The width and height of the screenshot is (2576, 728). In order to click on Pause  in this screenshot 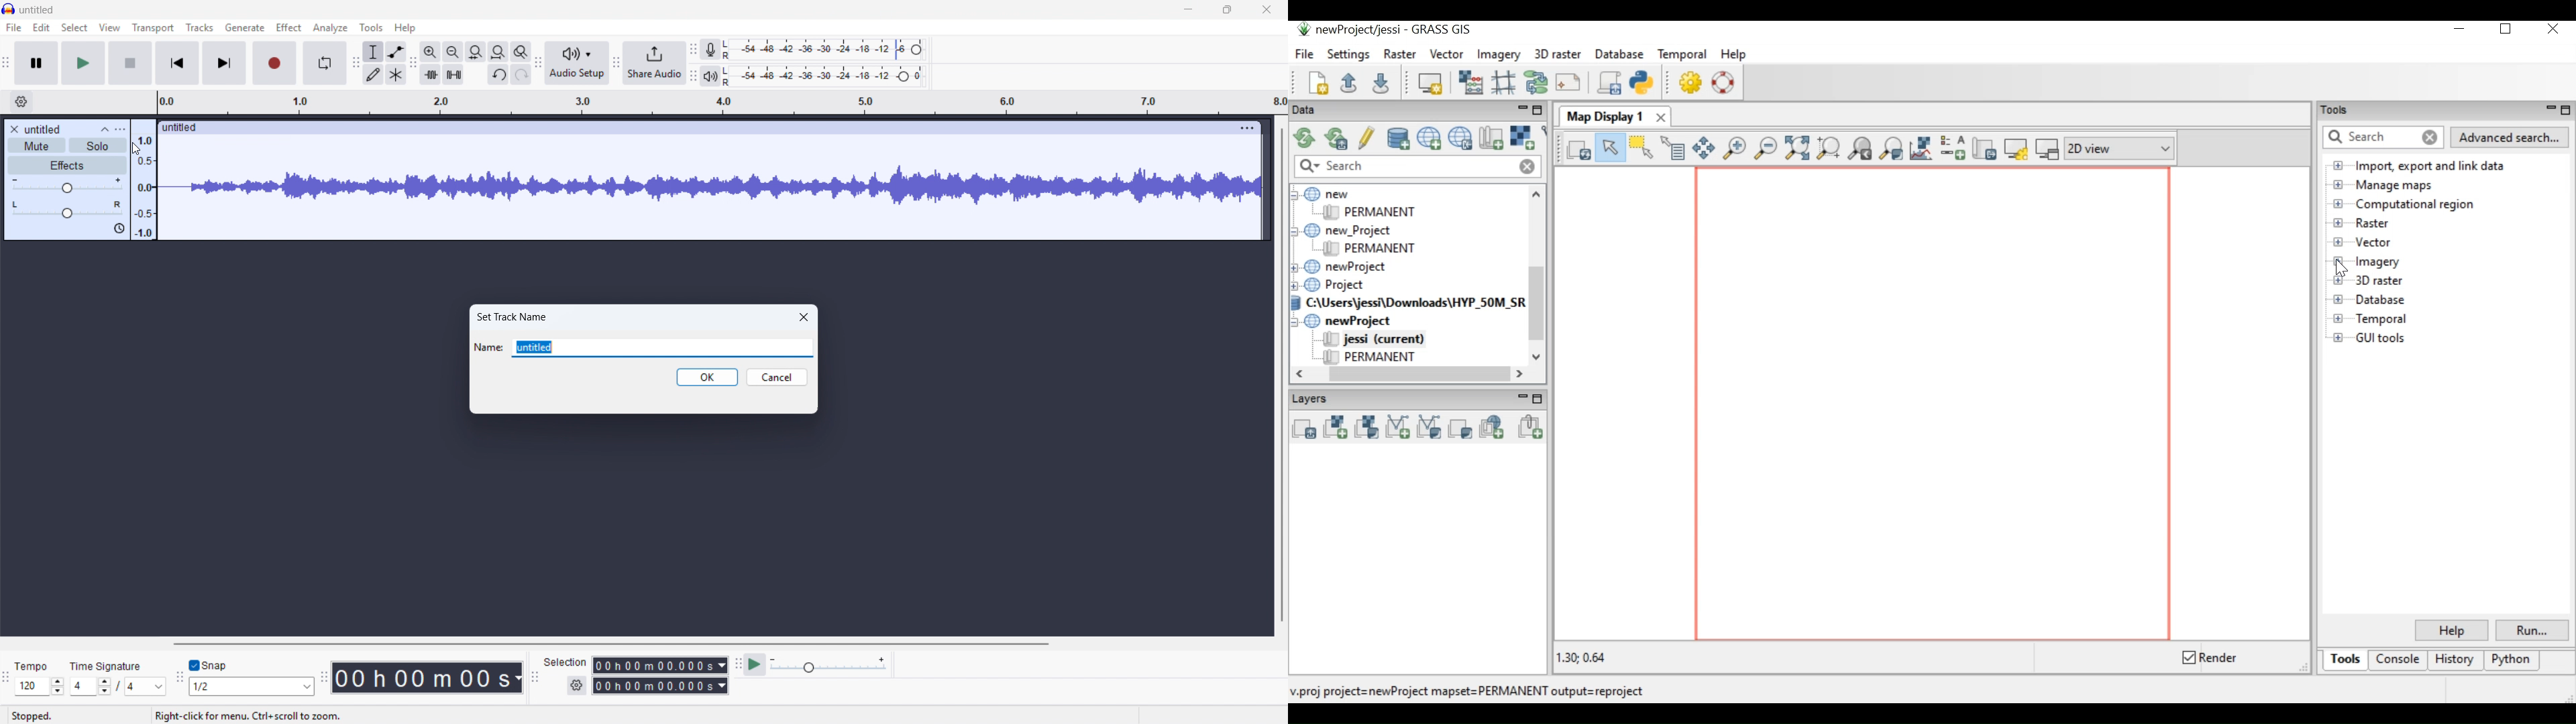, I will do `click(37, 64)`.